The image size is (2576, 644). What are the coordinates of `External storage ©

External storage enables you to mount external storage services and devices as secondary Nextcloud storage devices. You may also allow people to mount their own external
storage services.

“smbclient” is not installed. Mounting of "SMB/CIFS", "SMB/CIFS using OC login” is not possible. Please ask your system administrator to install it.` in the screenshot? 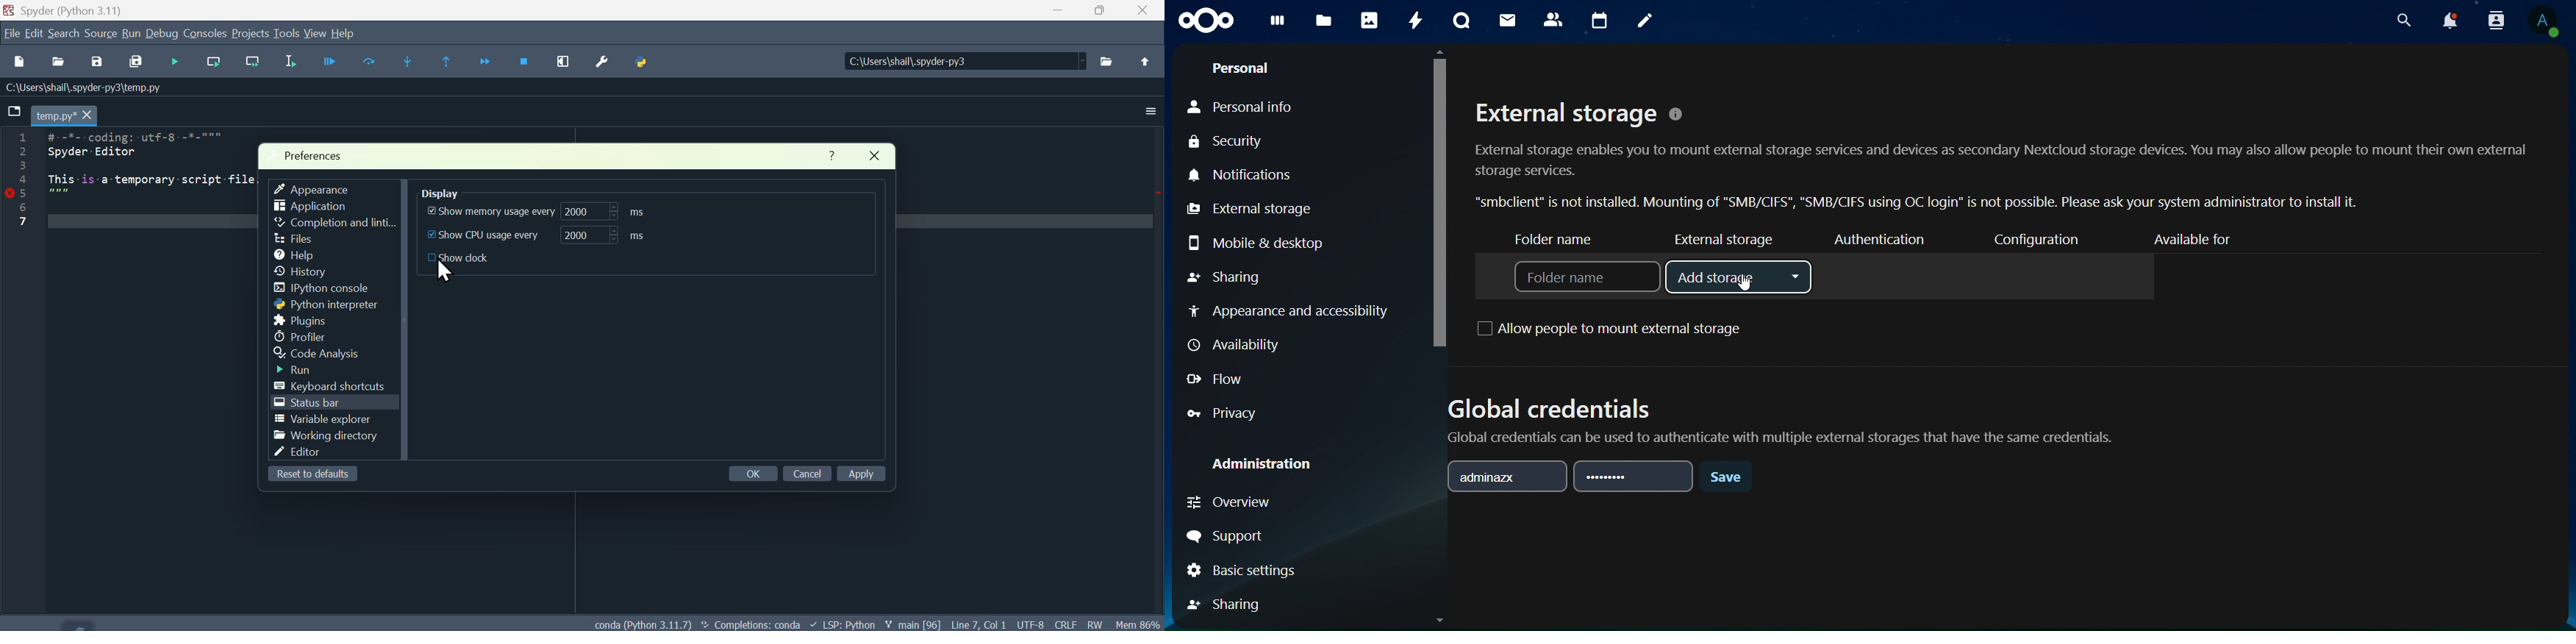 It's located at (2001, 153).